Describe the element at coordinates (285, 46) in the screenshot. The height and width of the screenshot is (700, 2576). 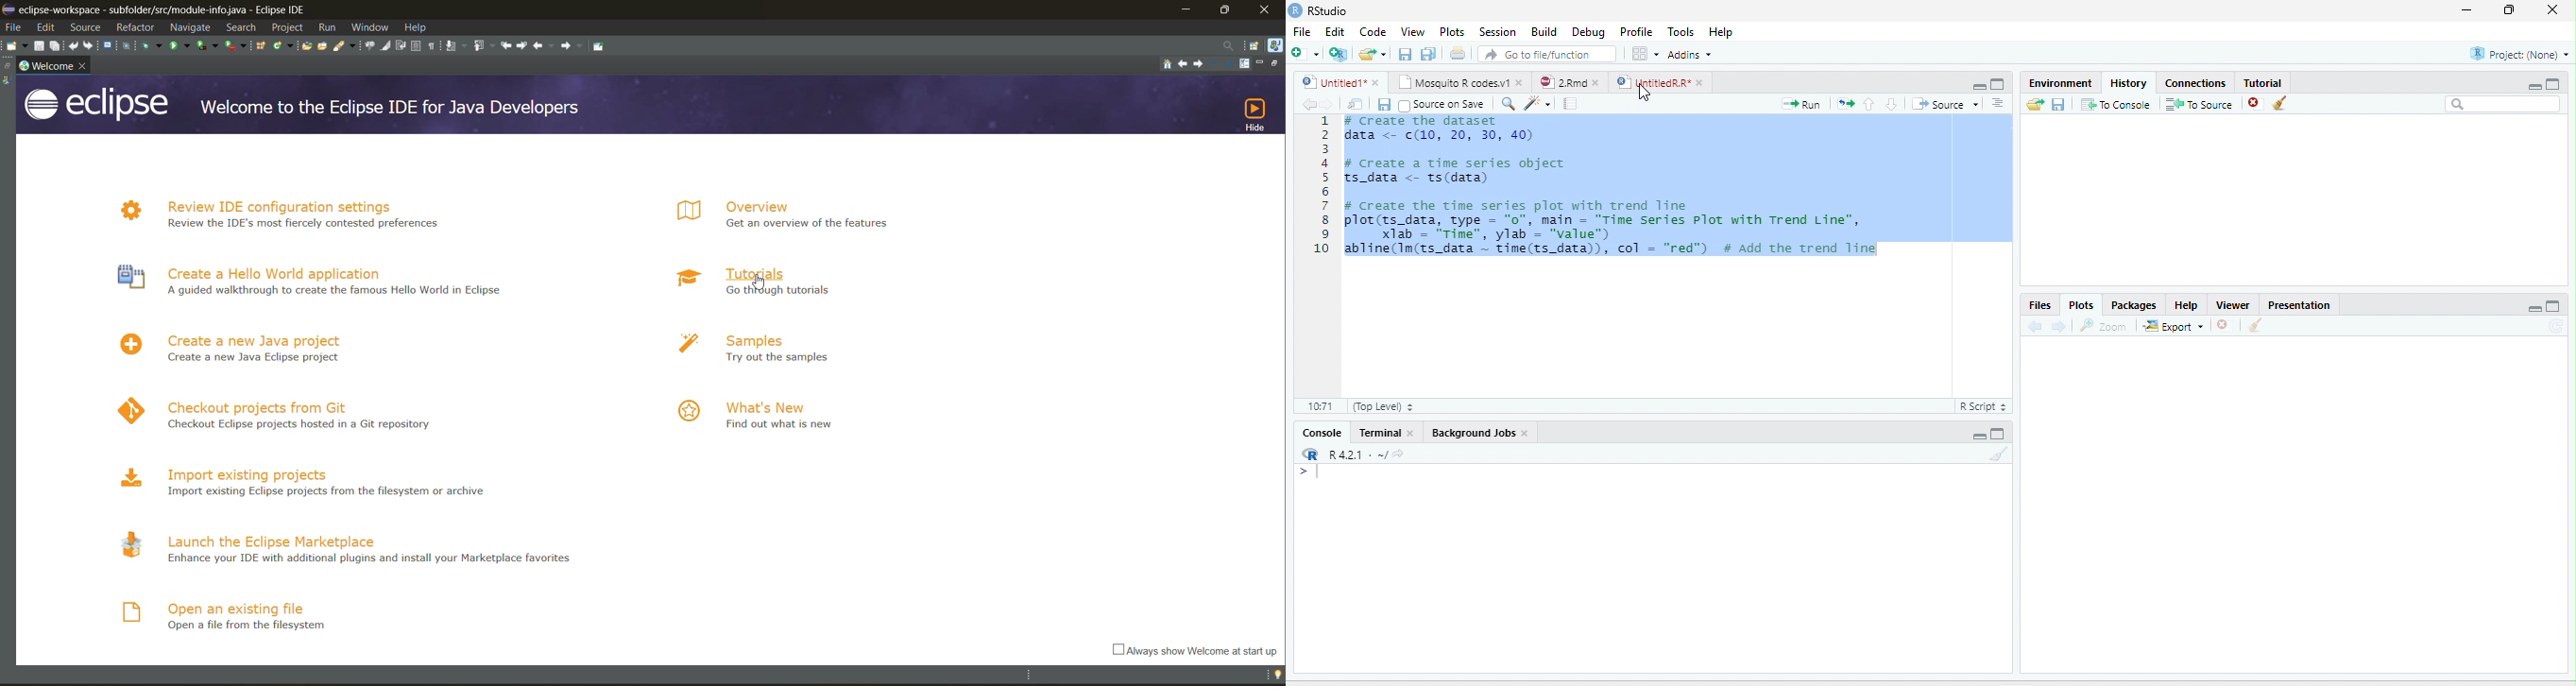
I see `new java class` at that location.